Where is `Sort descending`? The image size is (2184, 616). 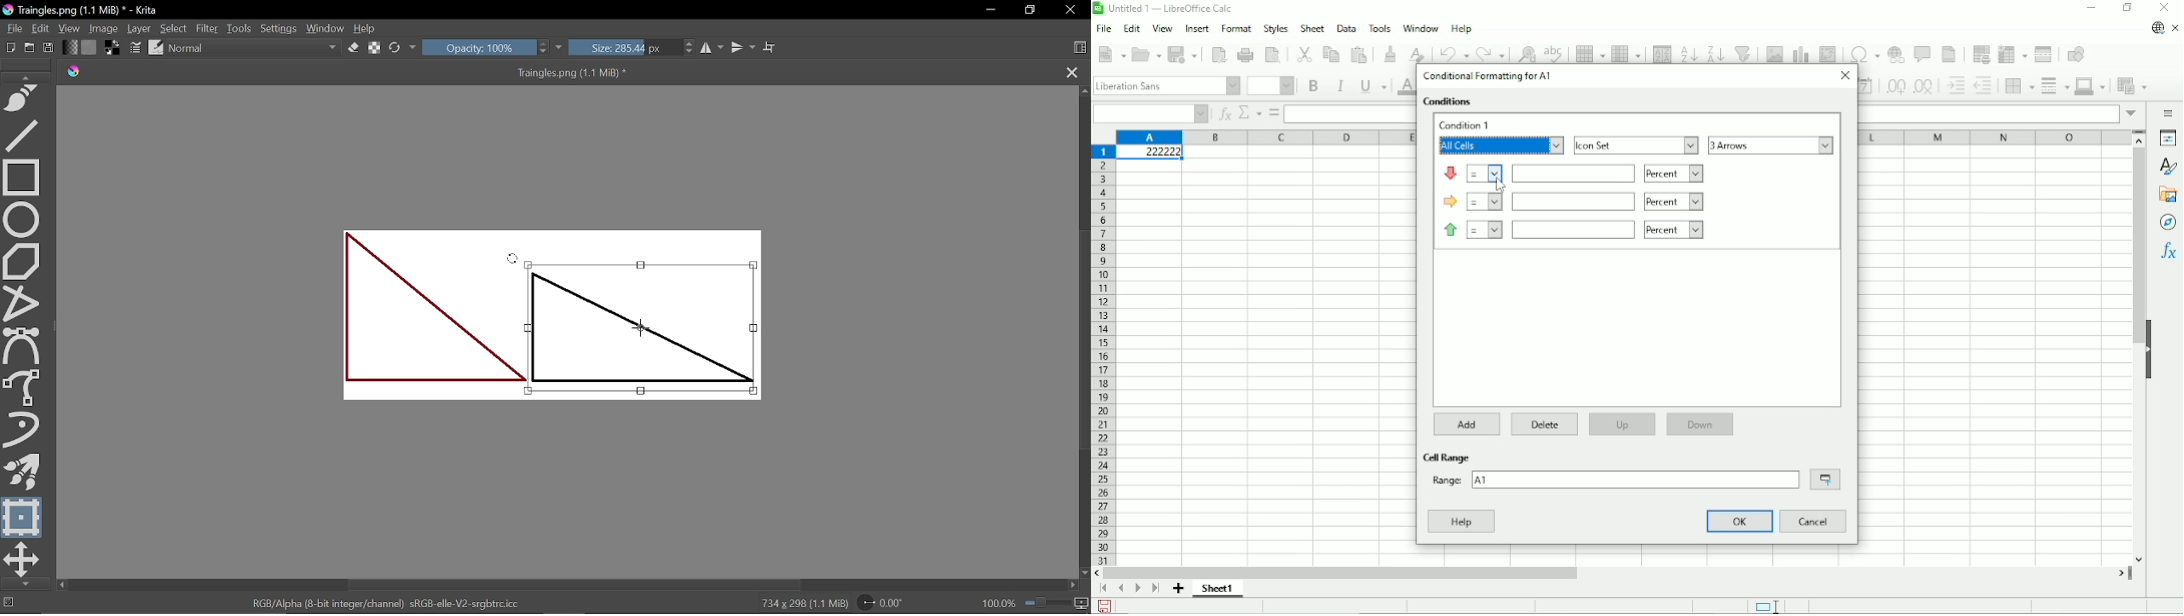 Sort descending is located at coordinates (1715, 51).